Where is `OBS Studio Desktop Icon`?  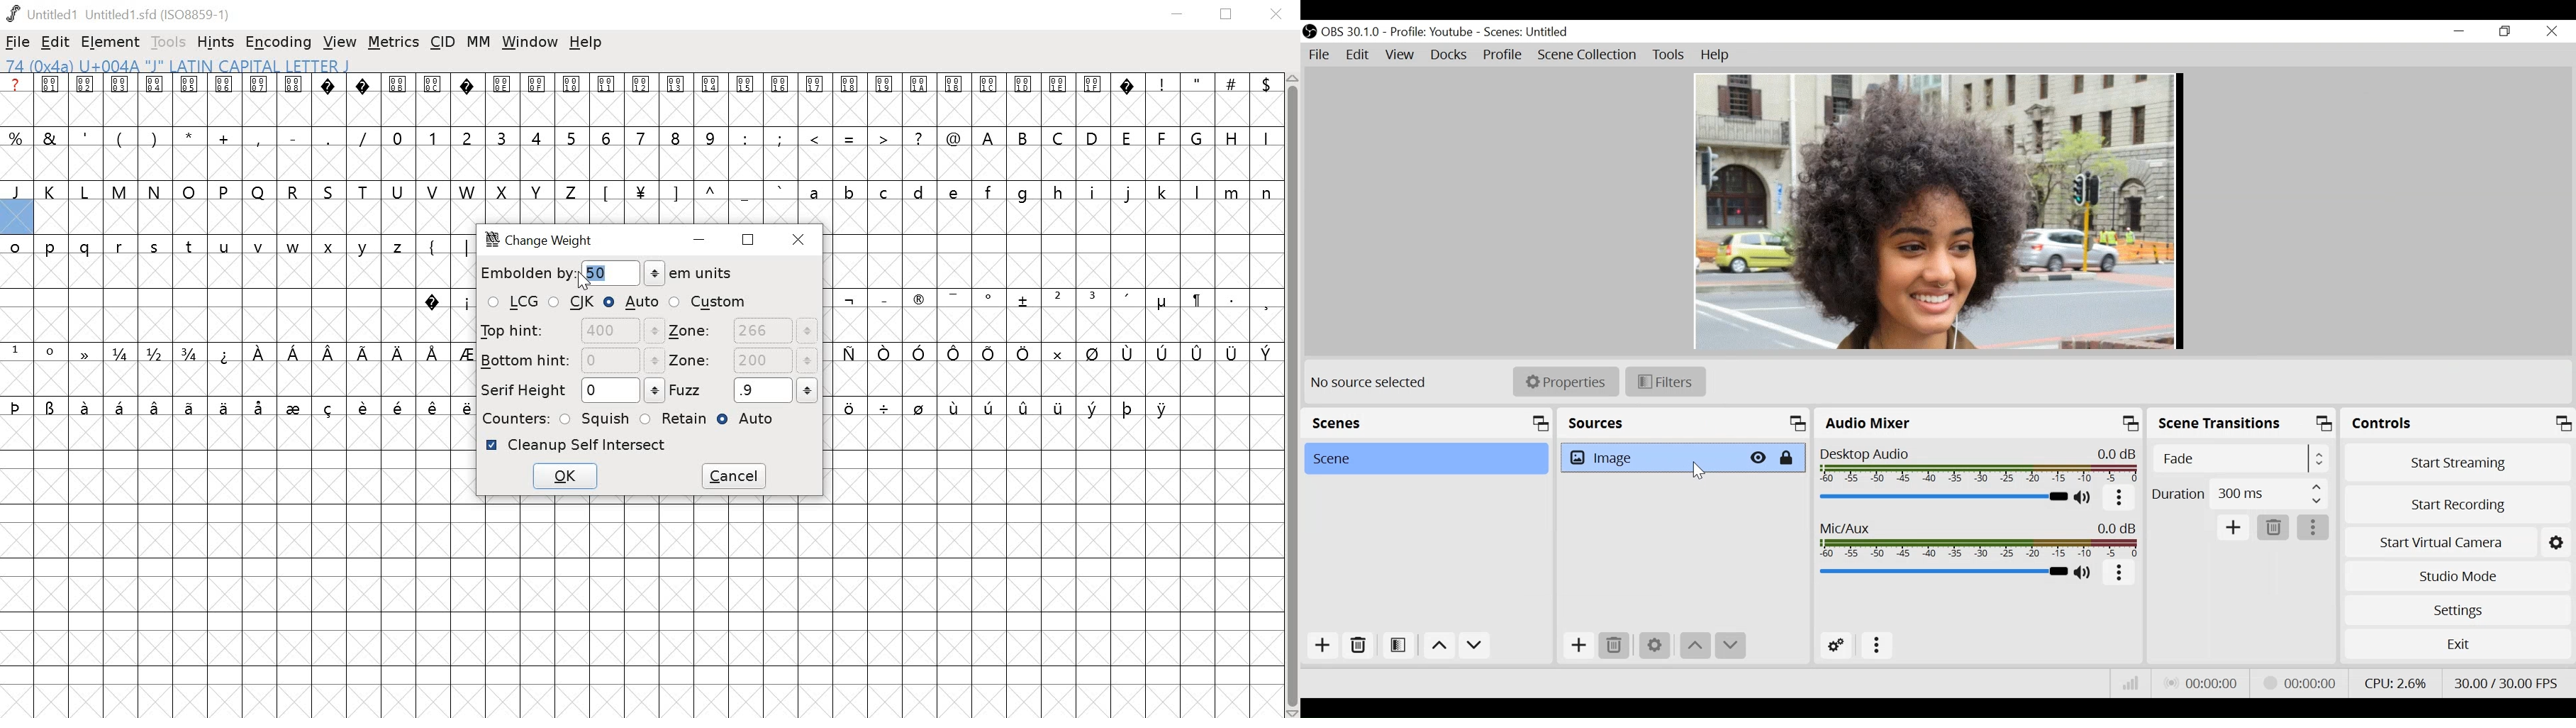
OBS Studio Desktop Icon is located at coordinates (1311, 32).